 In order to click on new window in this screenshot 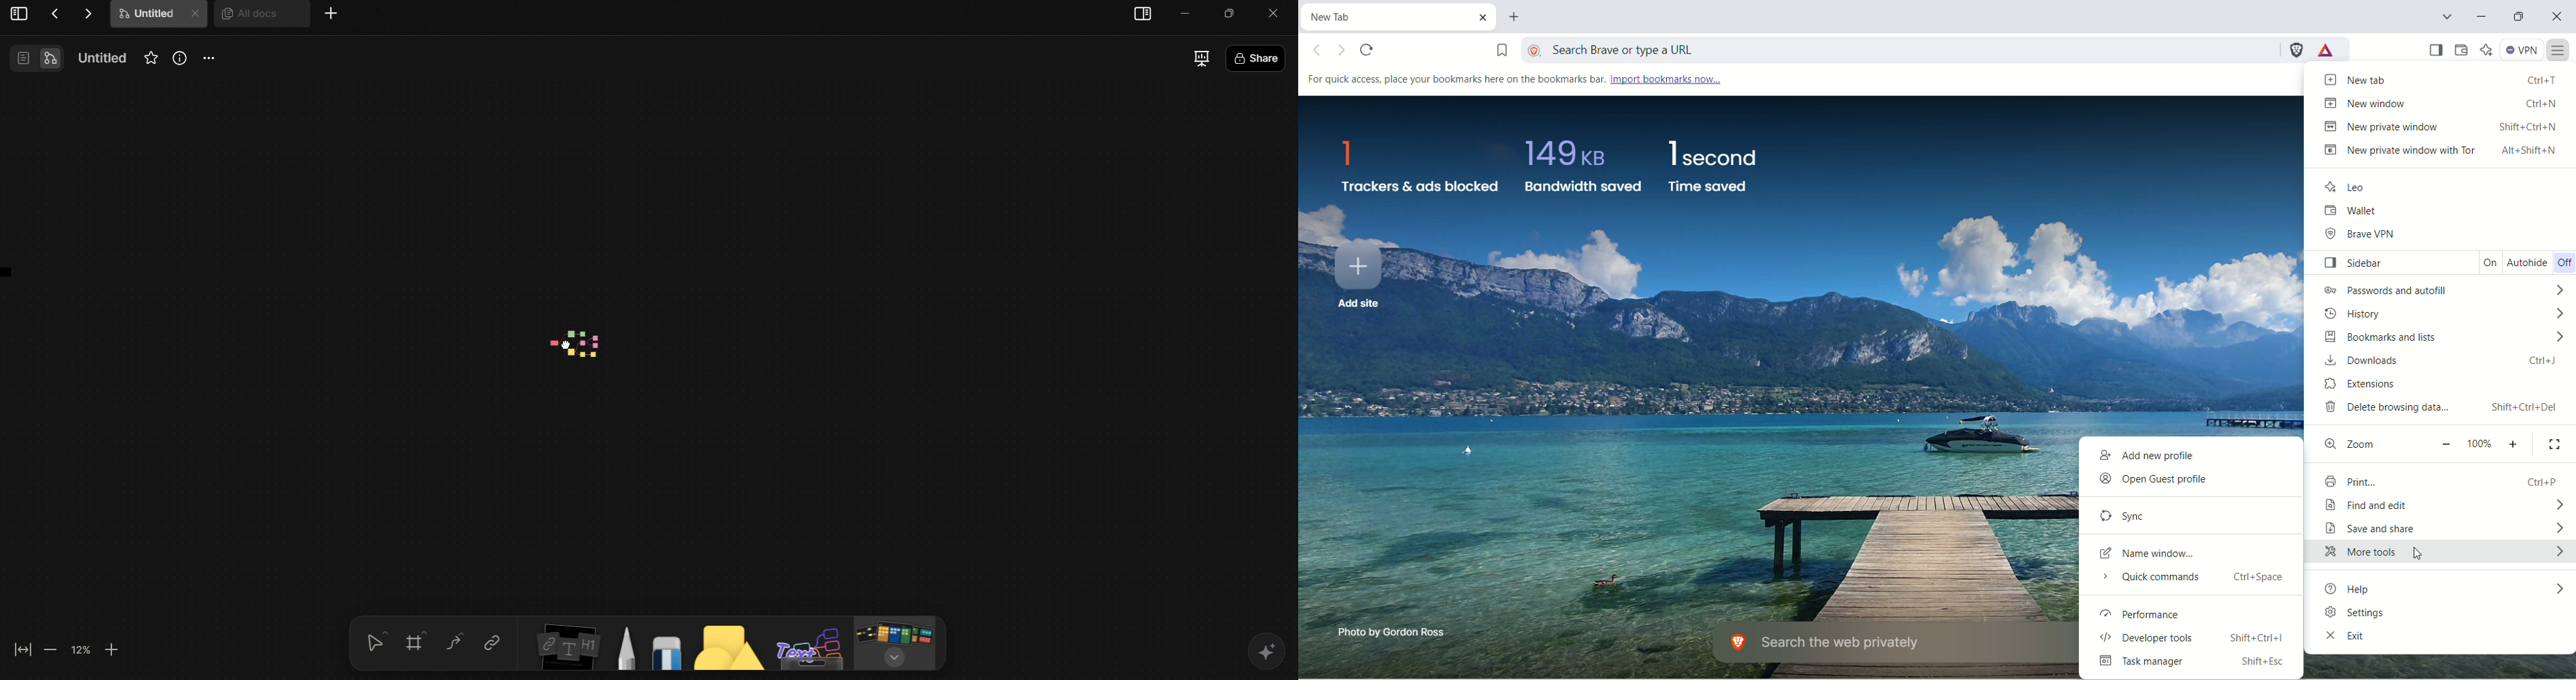, I will do `click(2442, 102)`.